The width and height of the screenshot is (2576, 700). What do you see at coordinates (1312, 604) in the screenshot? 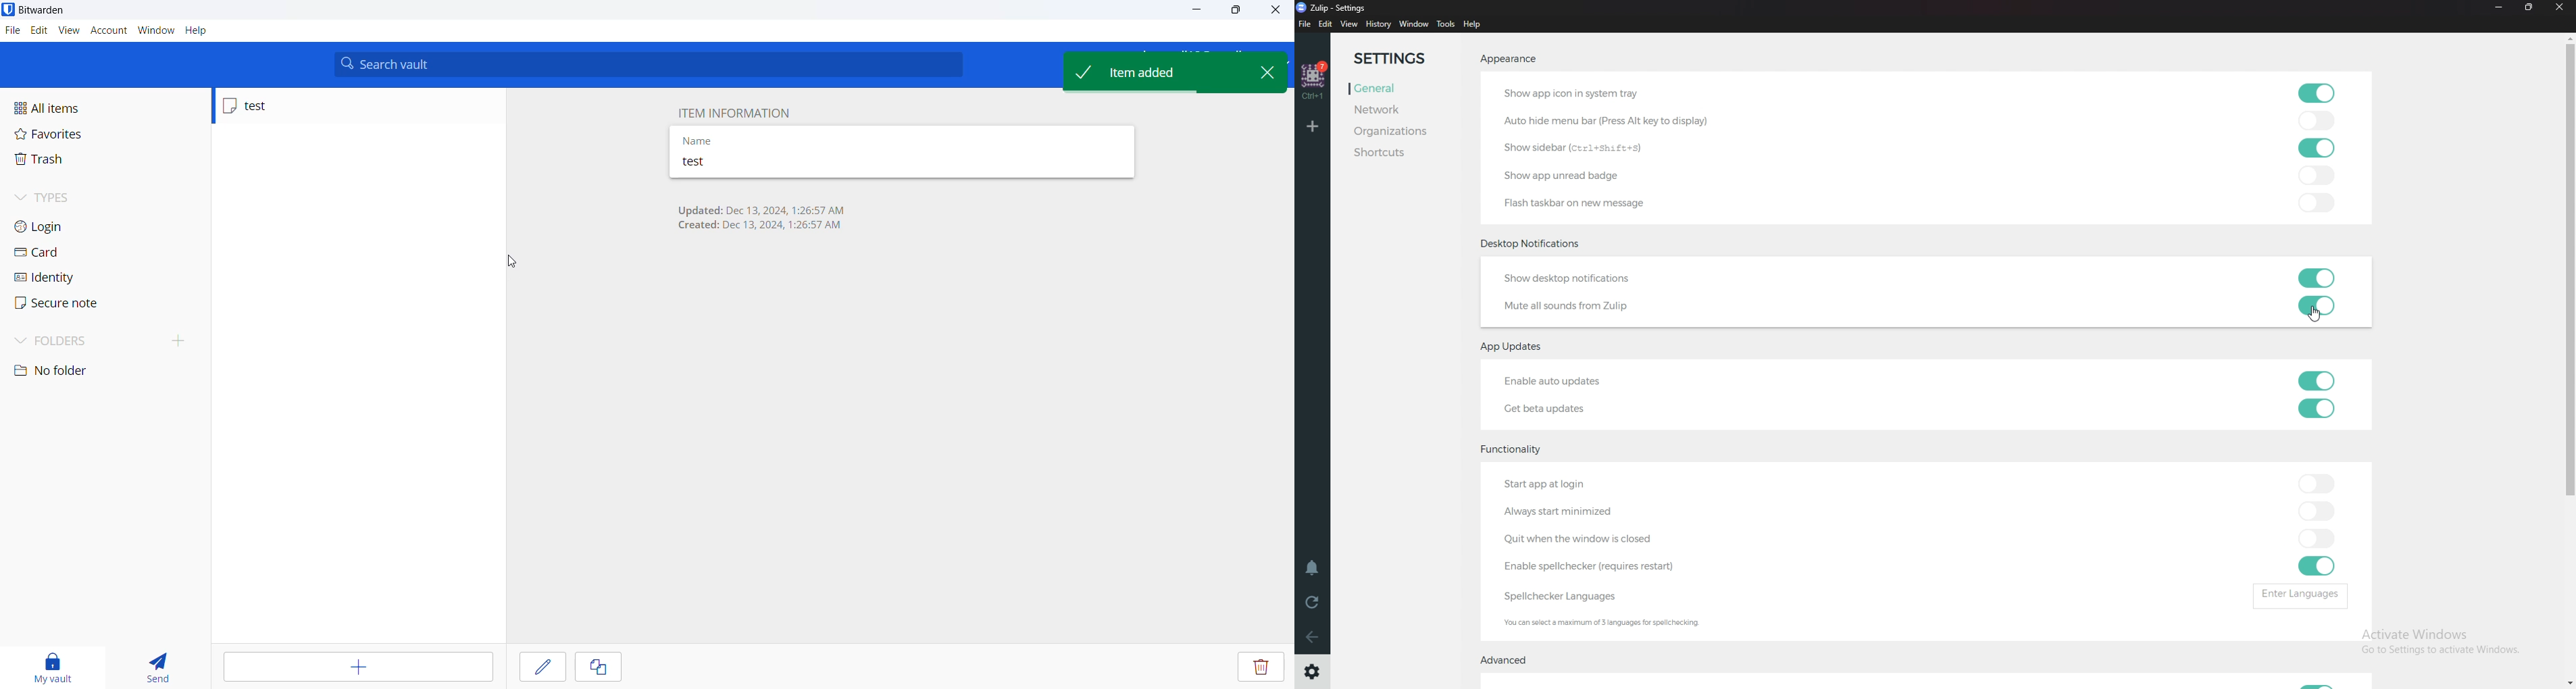
I see `Reload` at bounding box center [1312, 604].